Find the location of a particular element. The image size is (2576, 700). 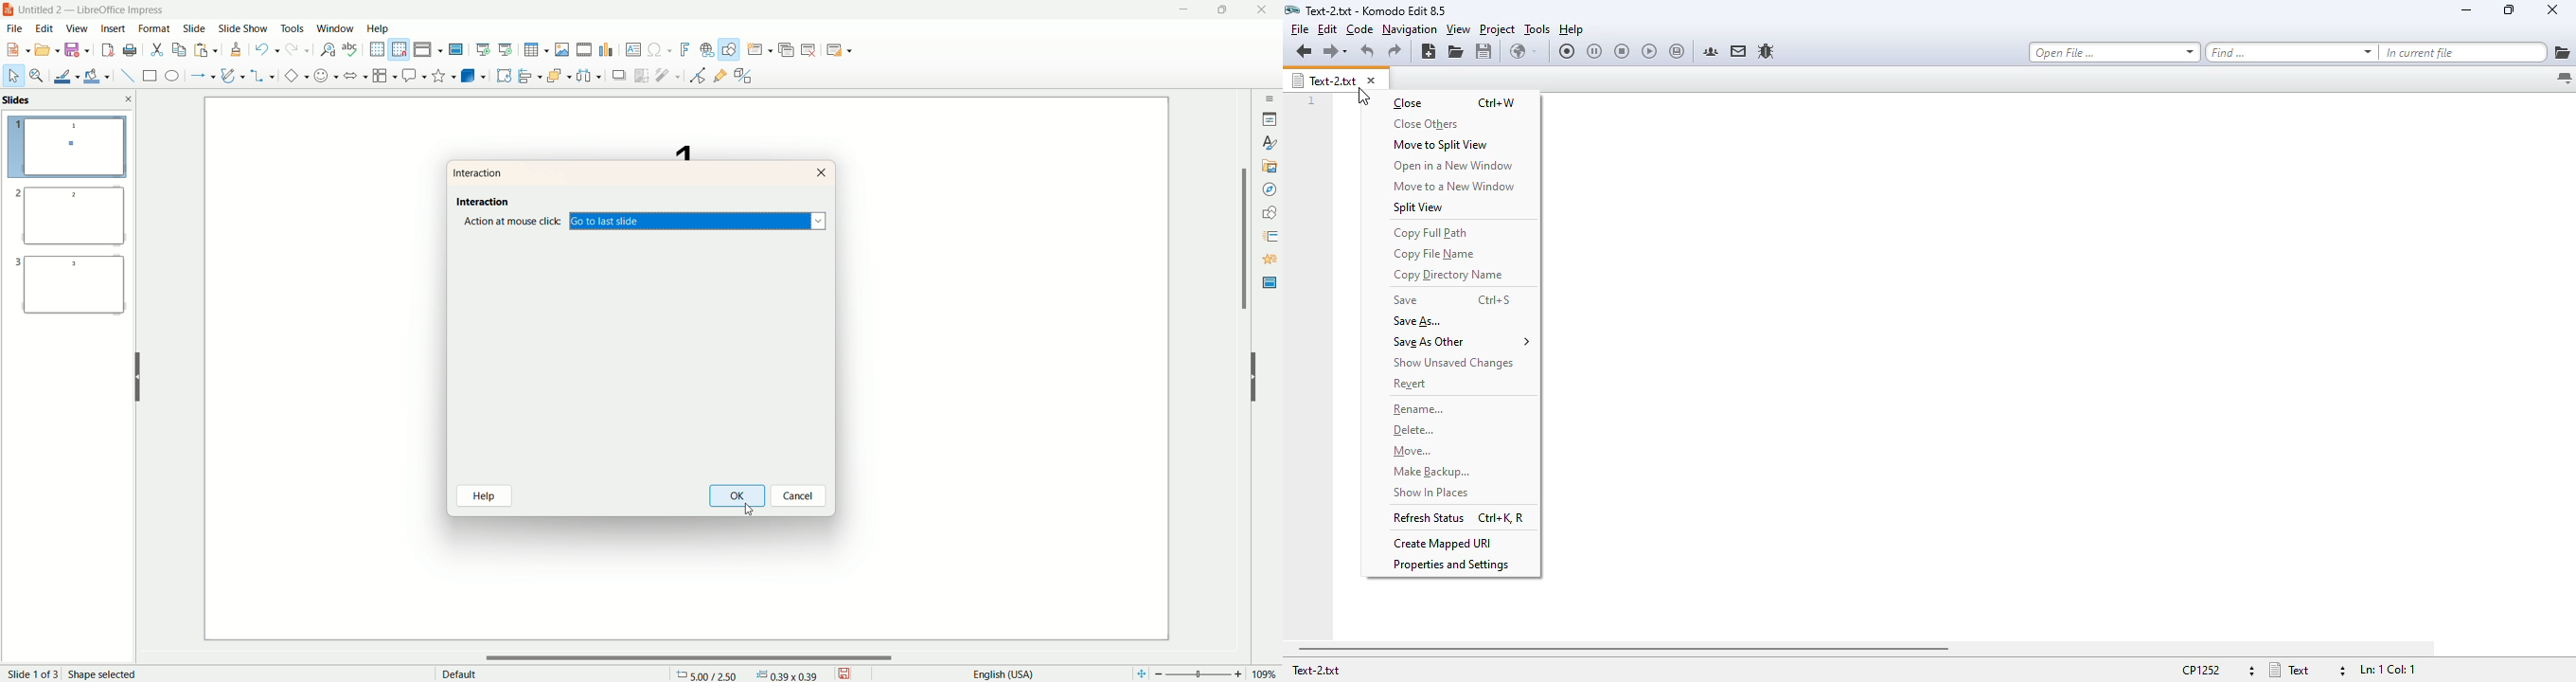

vertical scroll bar is located at coordinates (1244, 372).